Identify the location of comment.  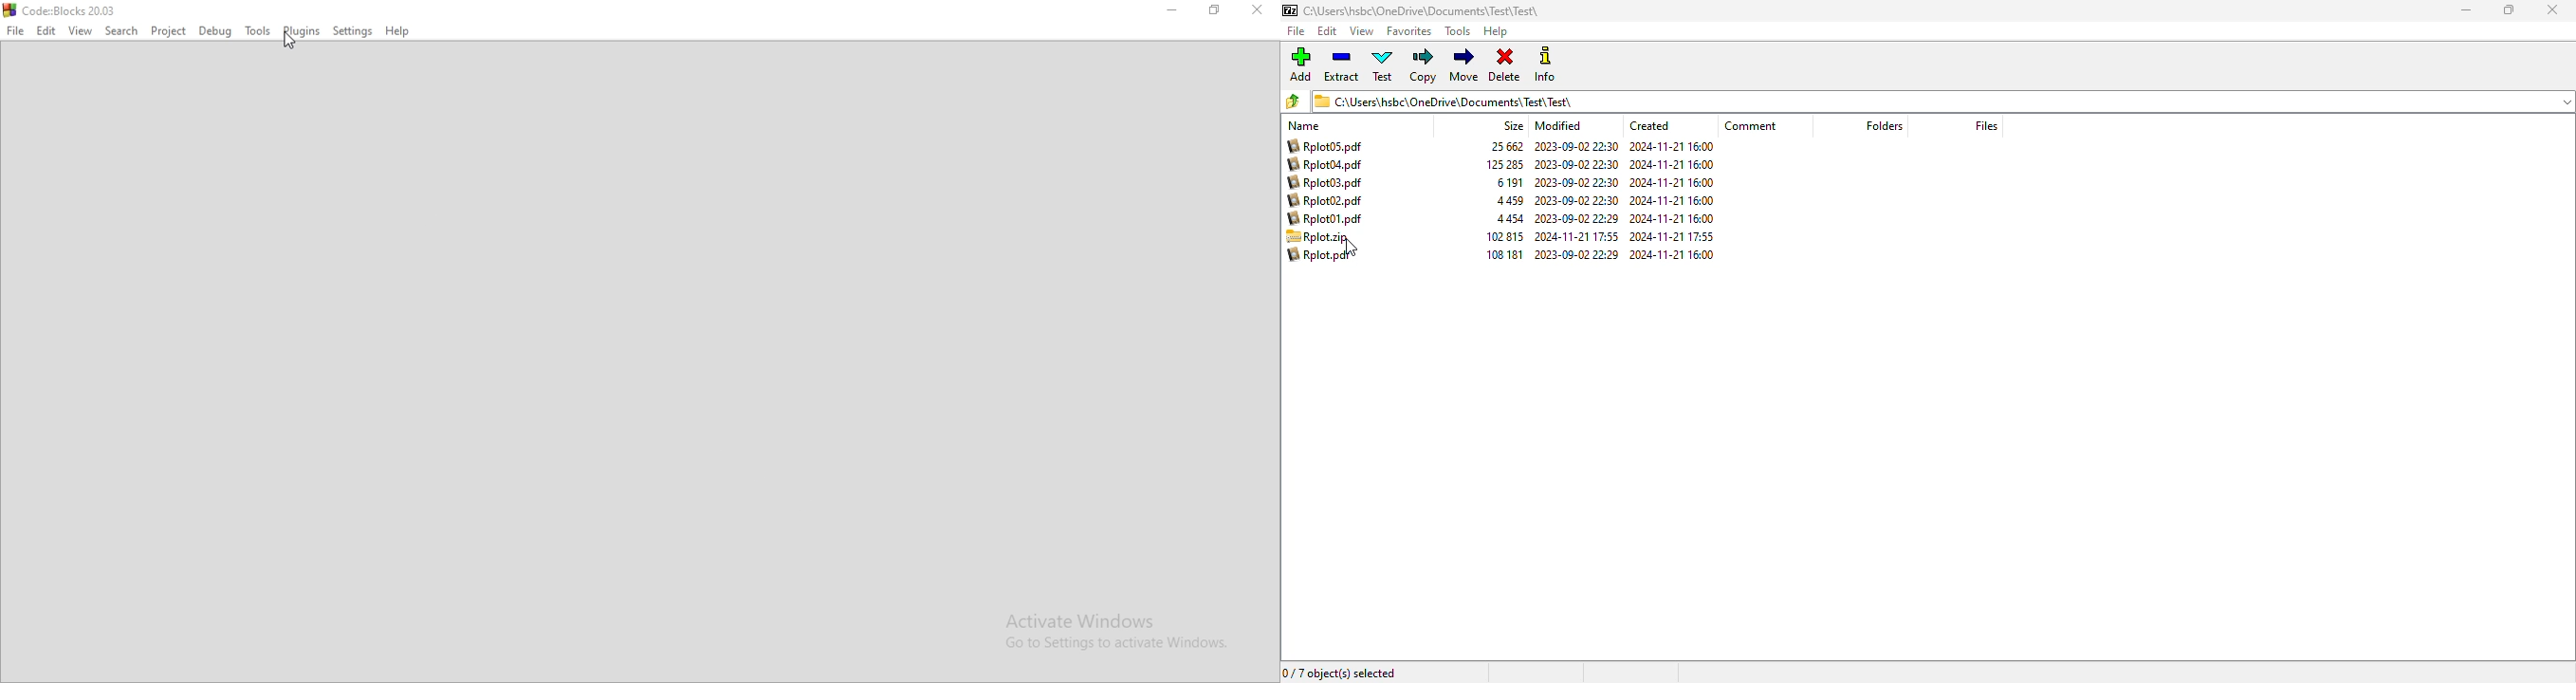
(1750, 125).